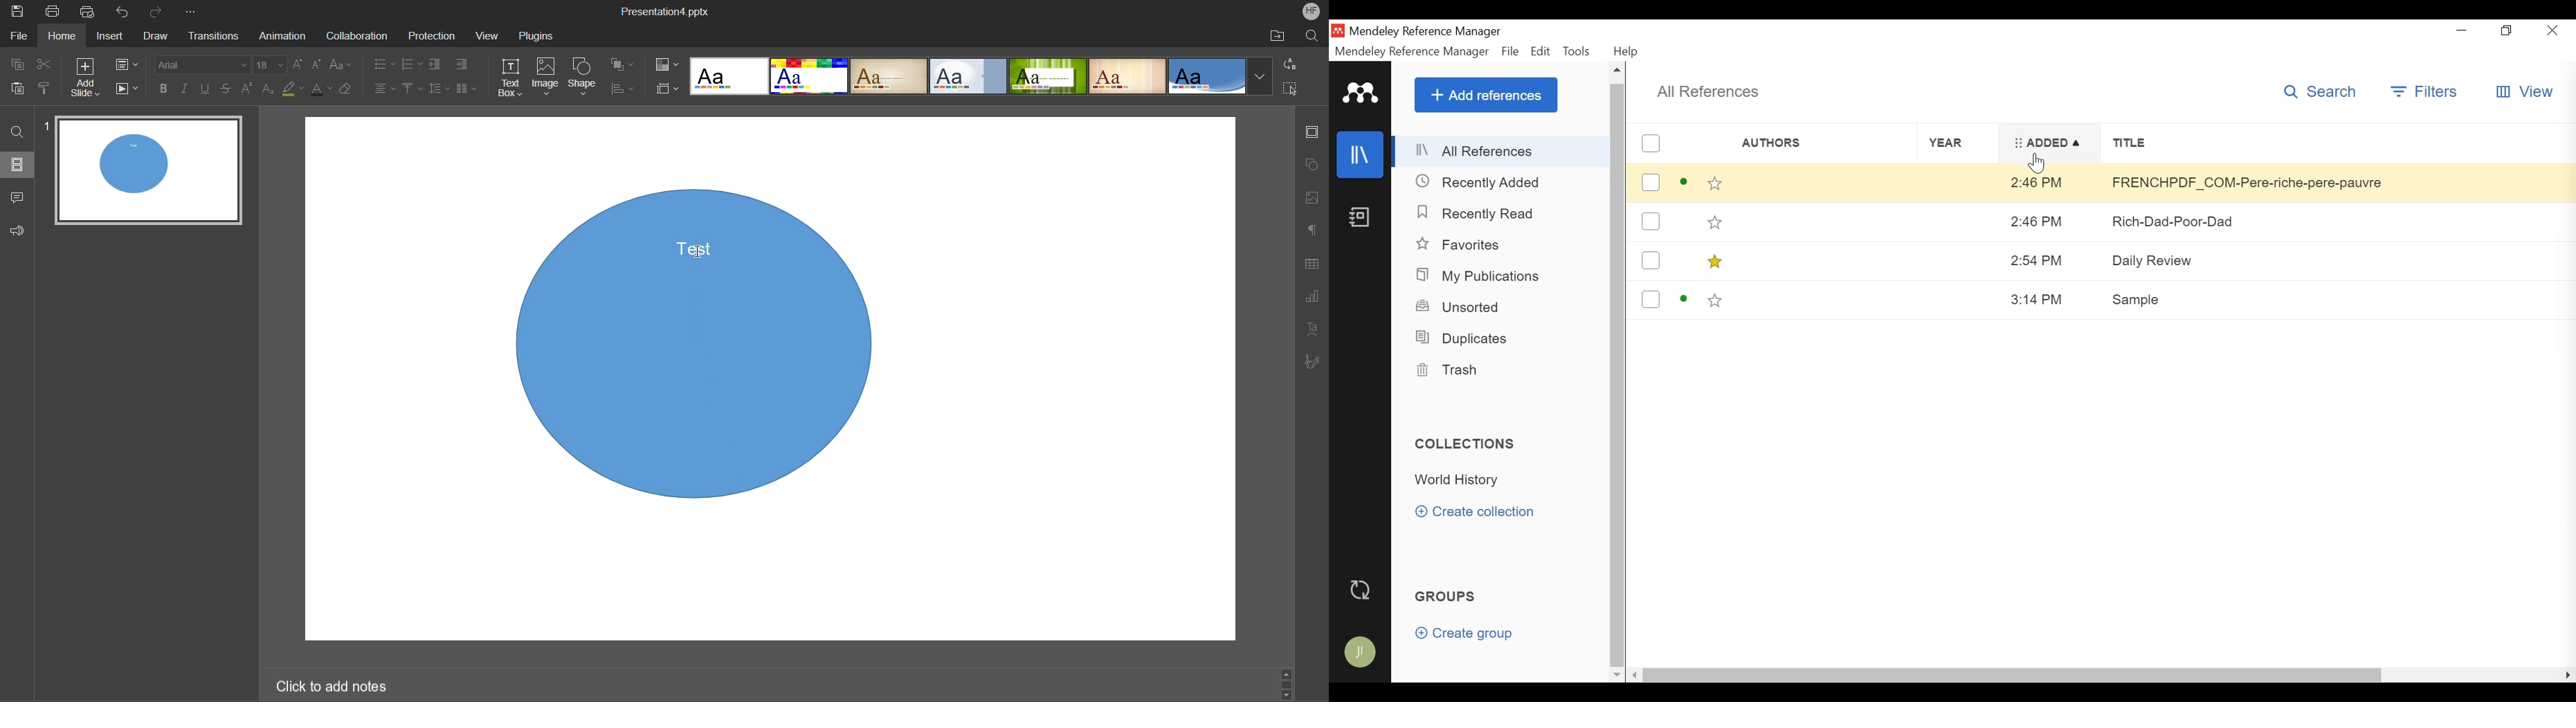  I want to click on All References, so click(1710, 93).